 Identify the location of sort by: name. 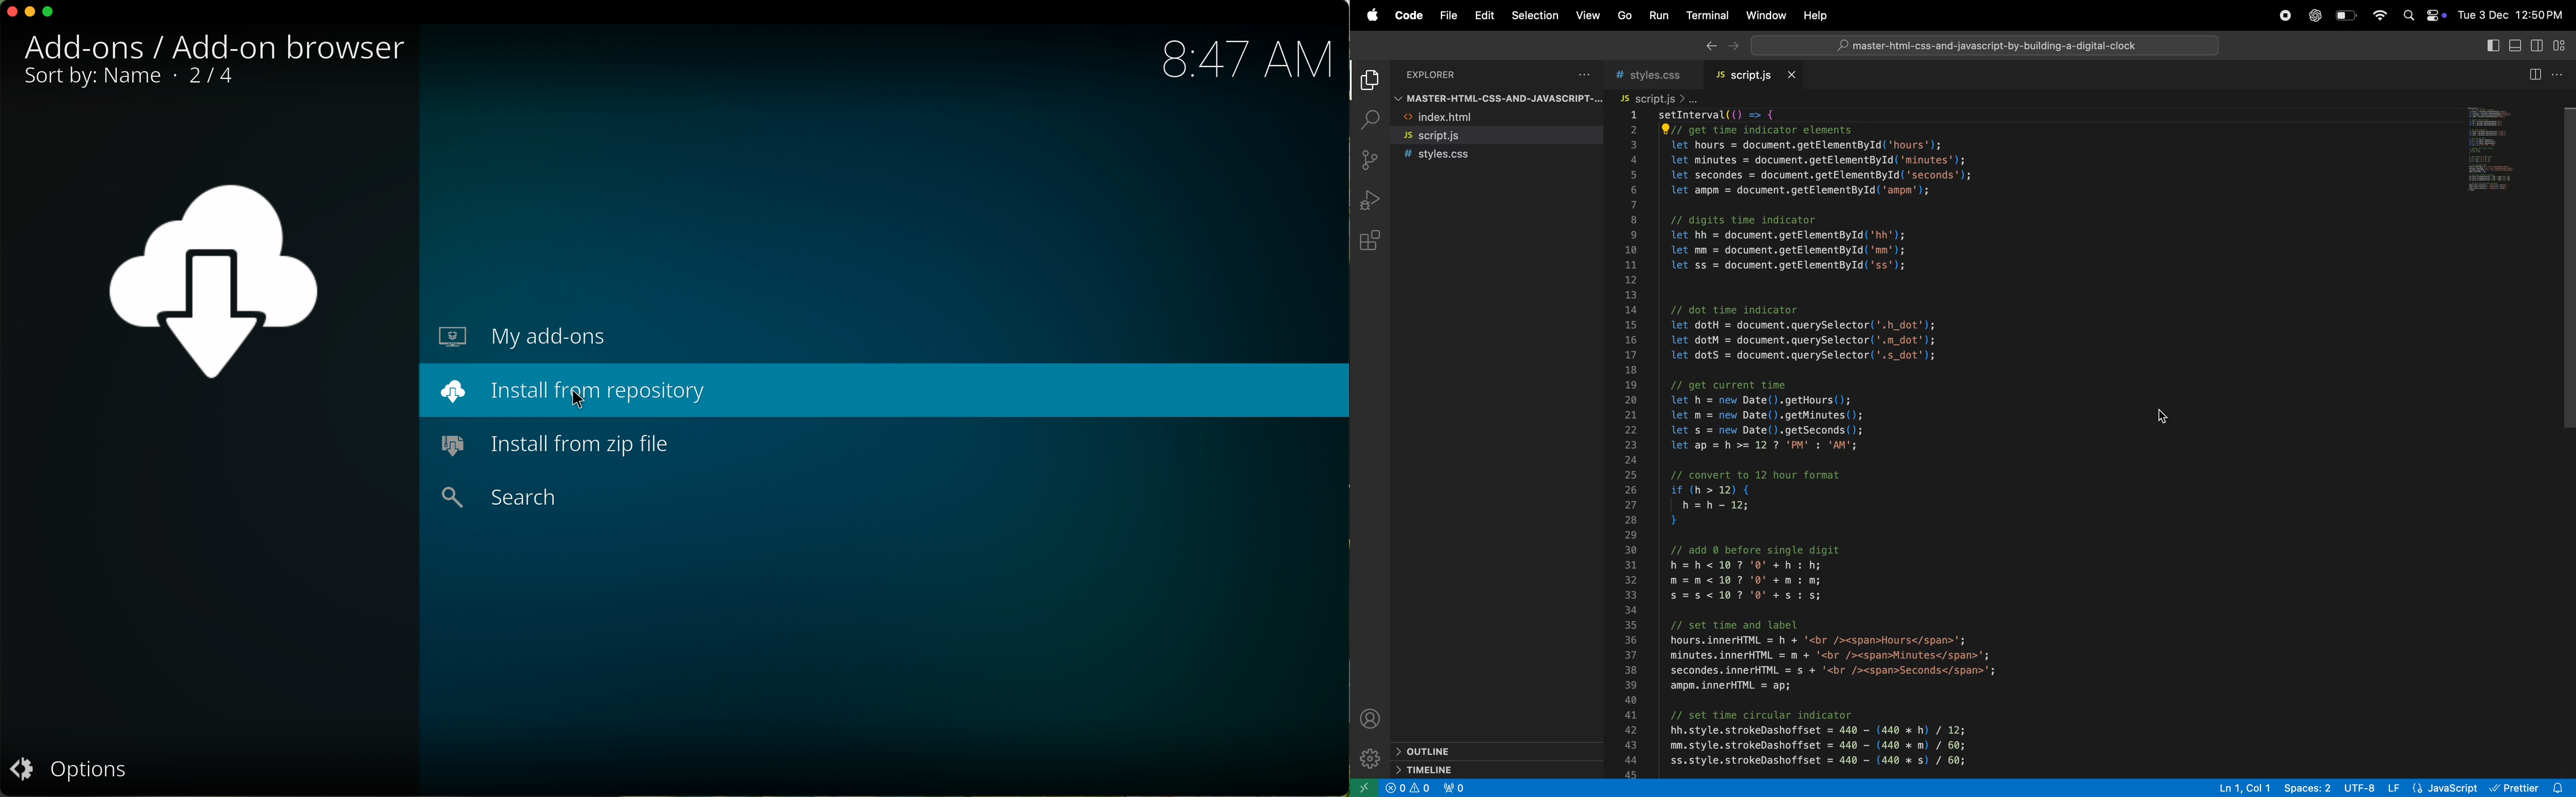
(92, 79).